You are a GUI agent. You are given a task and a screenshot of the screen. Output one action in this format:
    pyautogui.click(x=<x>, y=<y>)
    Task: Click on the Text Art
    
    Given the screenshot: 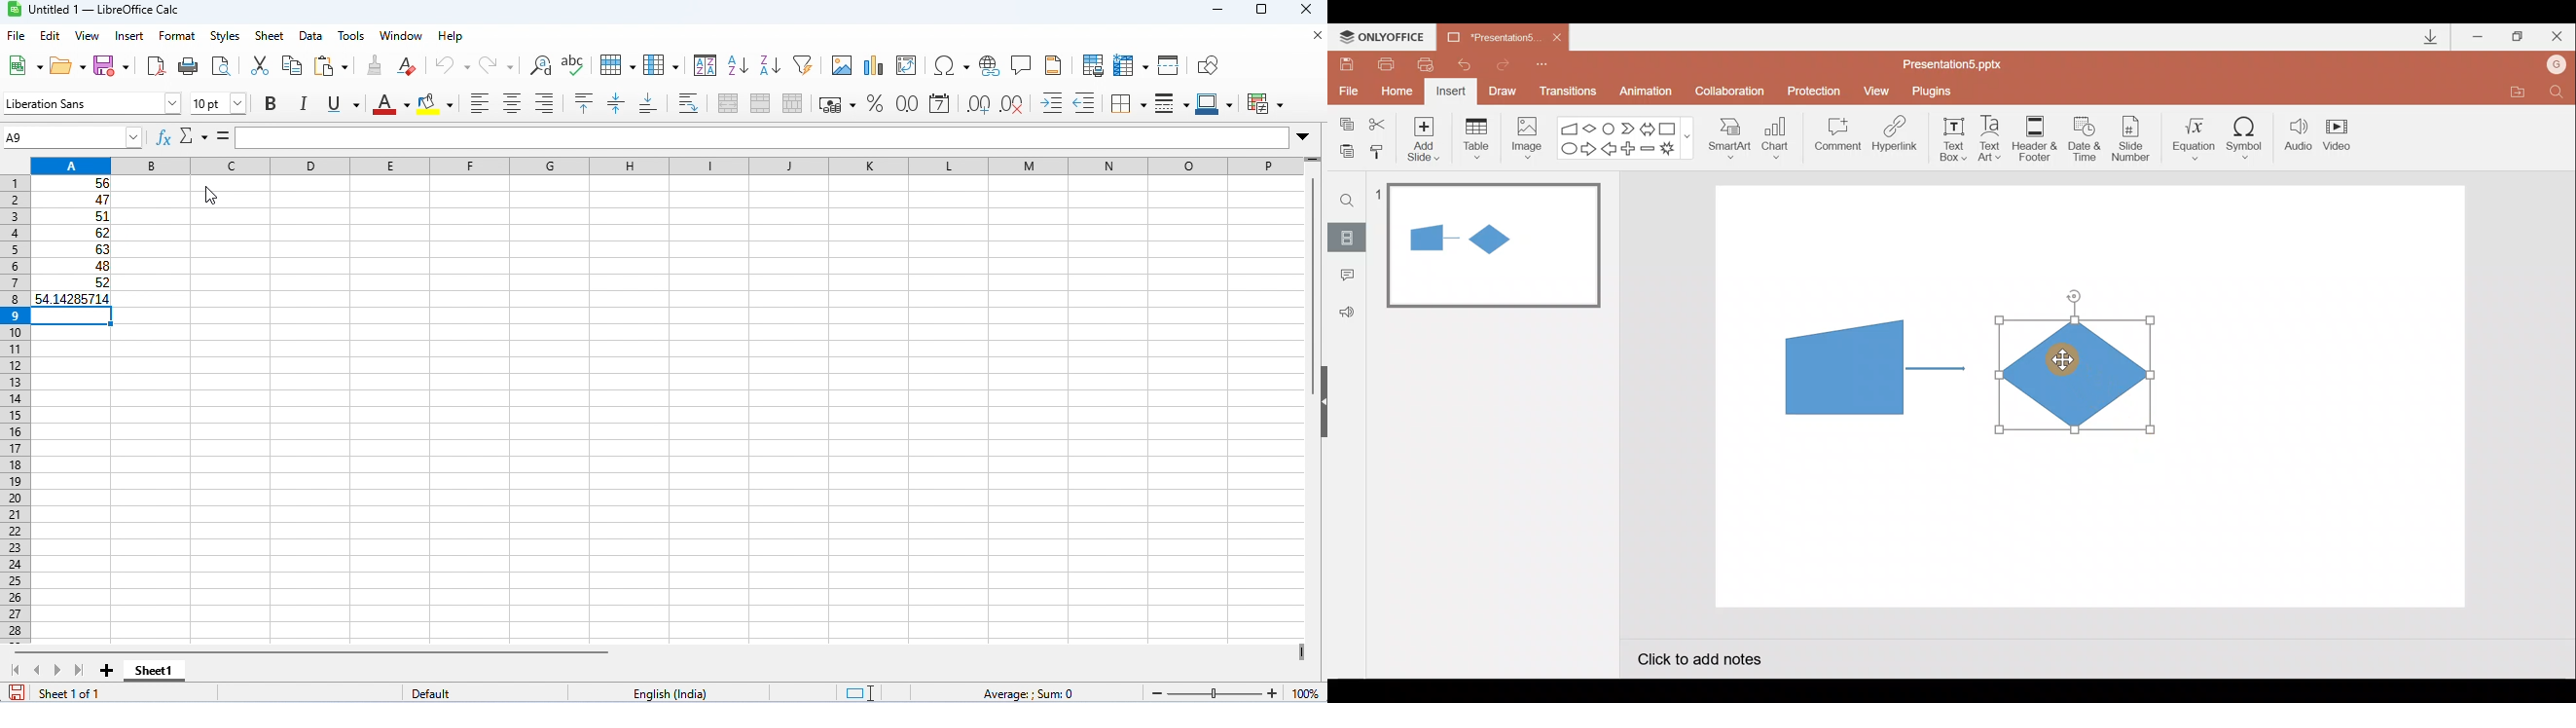 What is the action you would take?
    pyautogui.click(x=1994, y=138)
    